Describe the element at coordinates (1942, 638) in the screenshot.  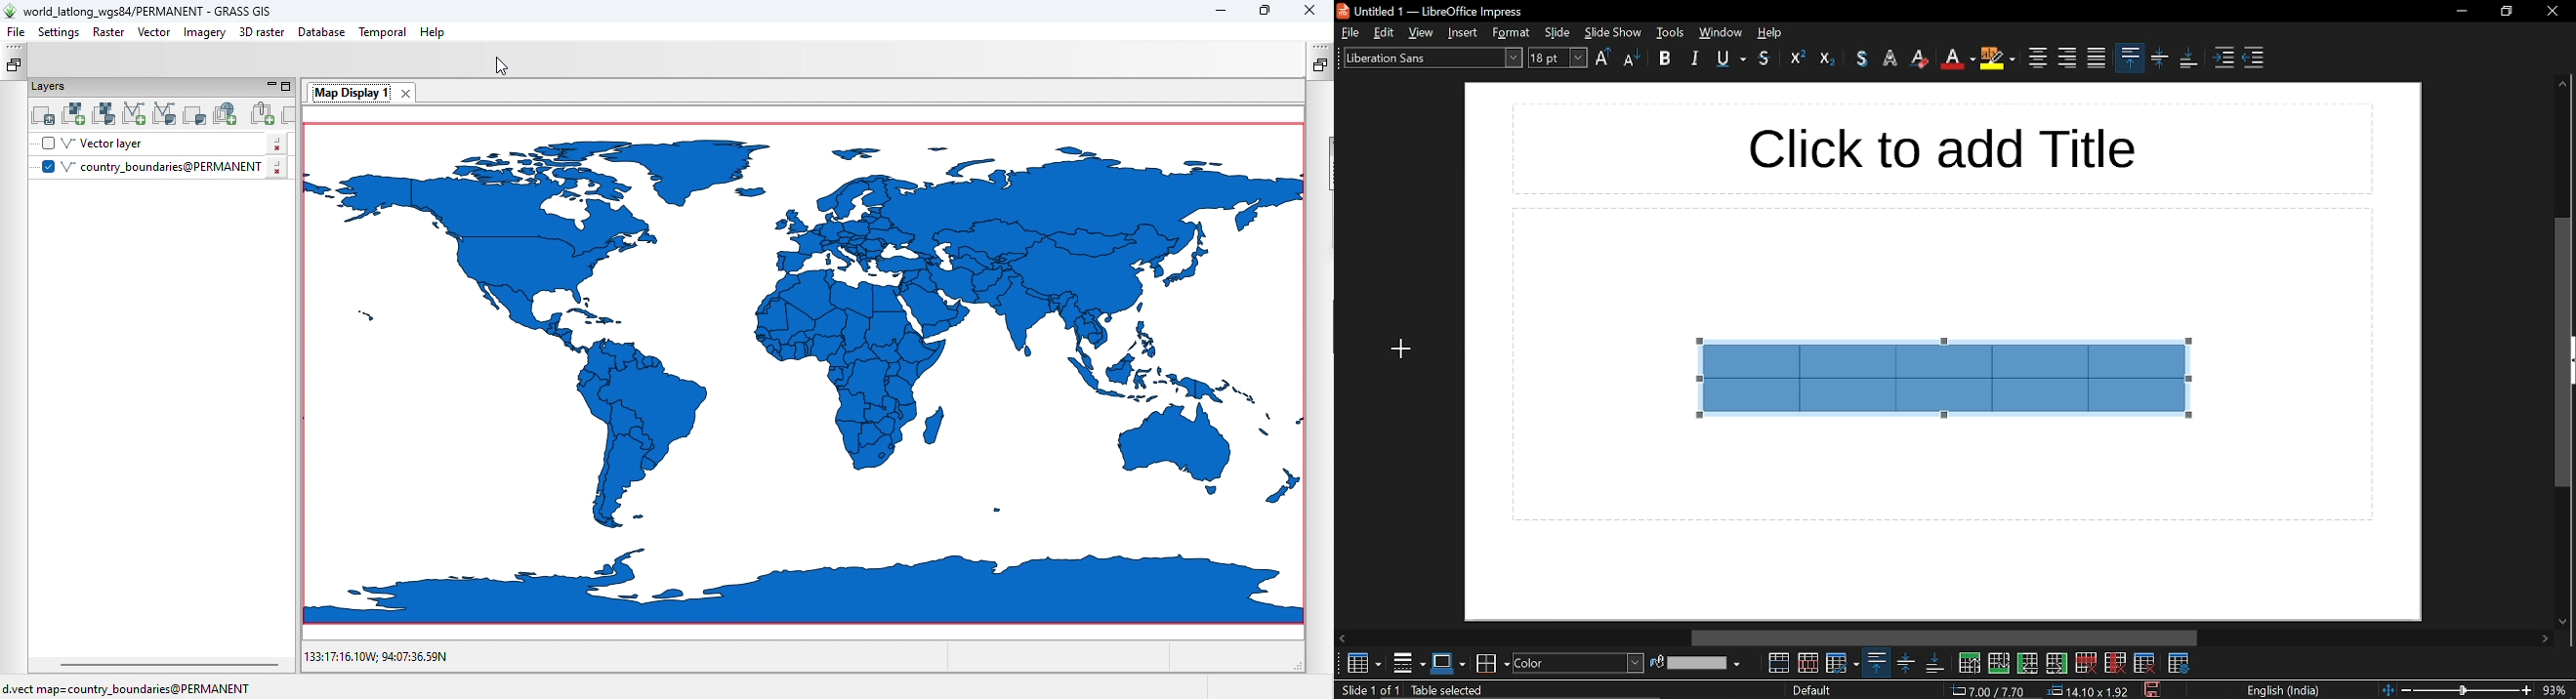
I see `horizontal scrollbar` at that location.